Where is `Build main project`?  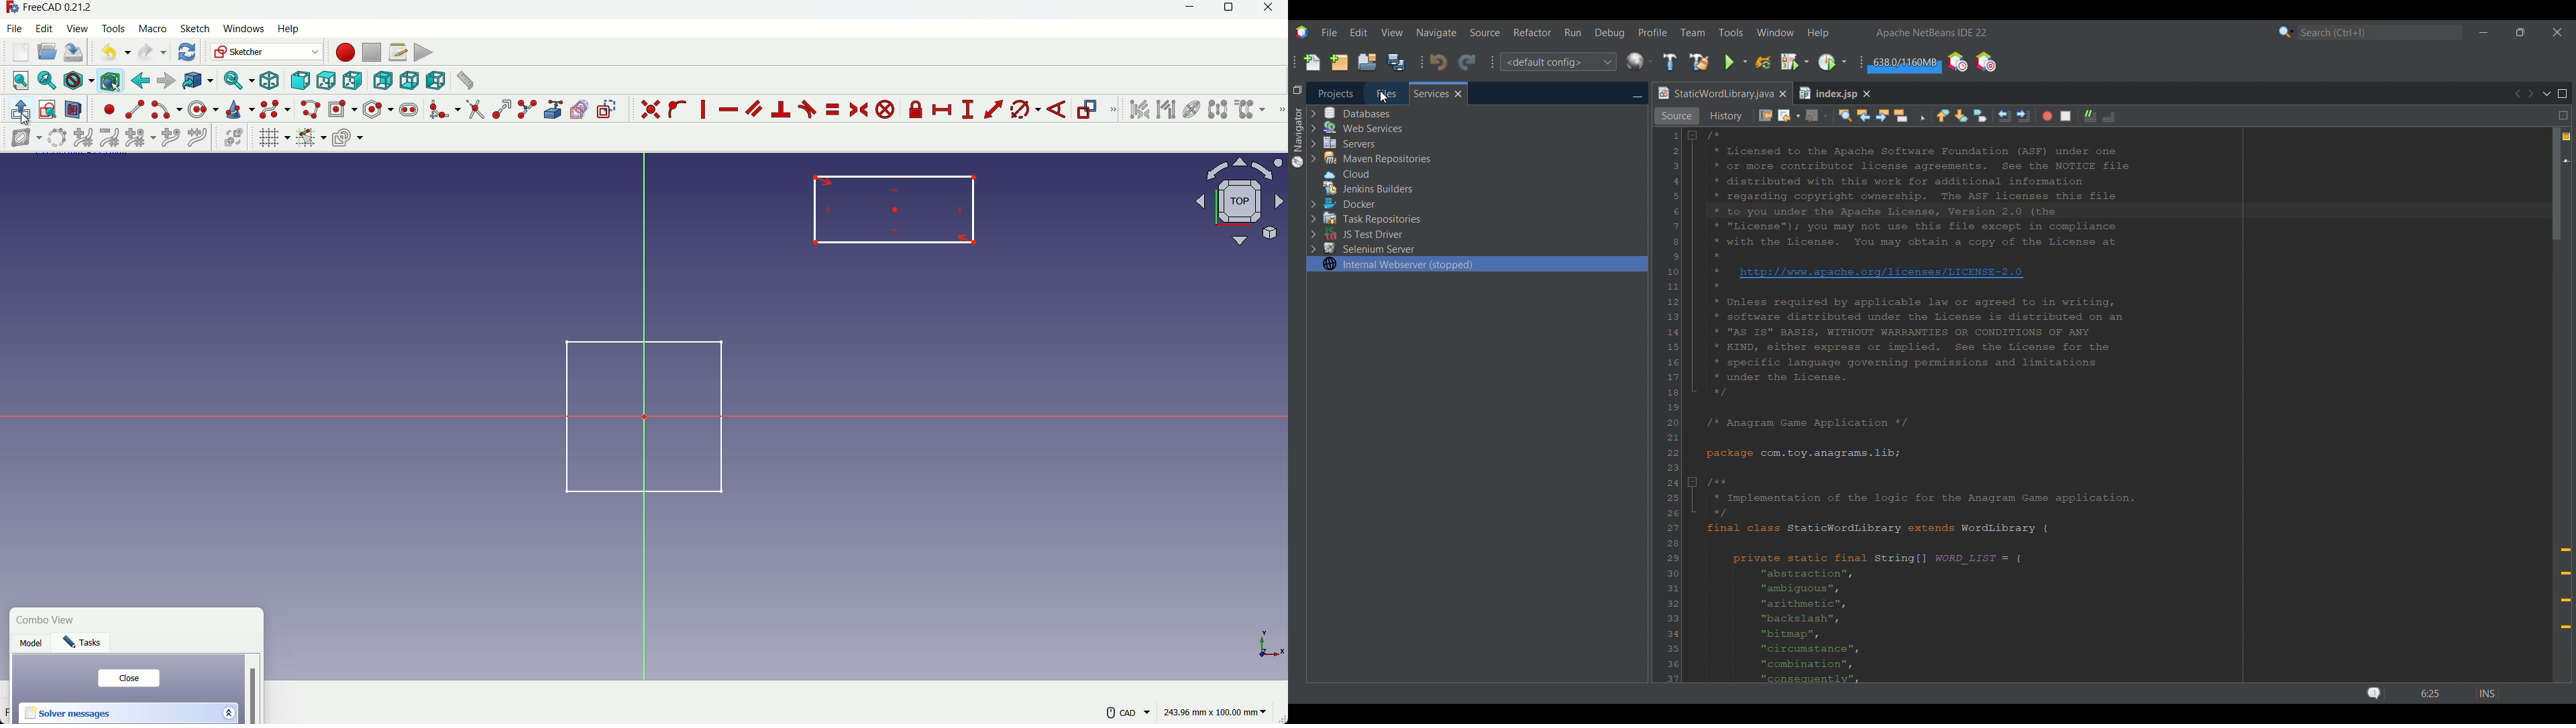 Build main project is located at coordinates (1670, 62).